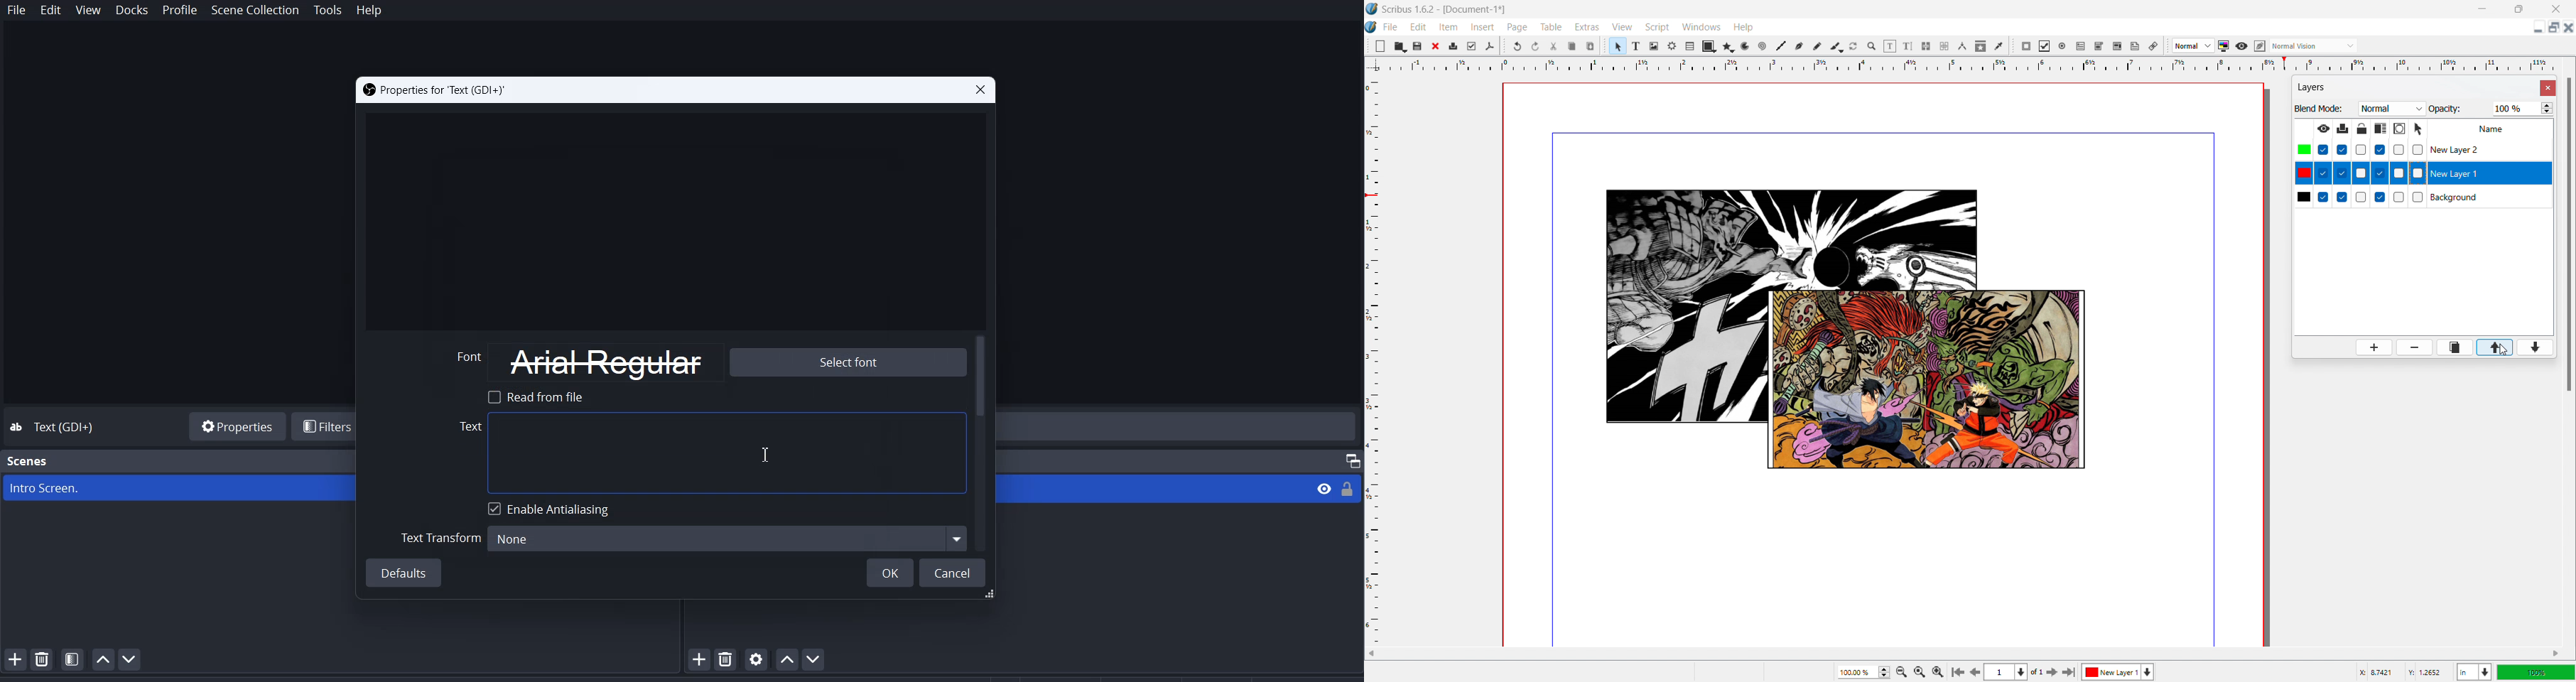 This screenshot has width=2576, height=700. I want to click on move toolbox, so click(2013, 46).